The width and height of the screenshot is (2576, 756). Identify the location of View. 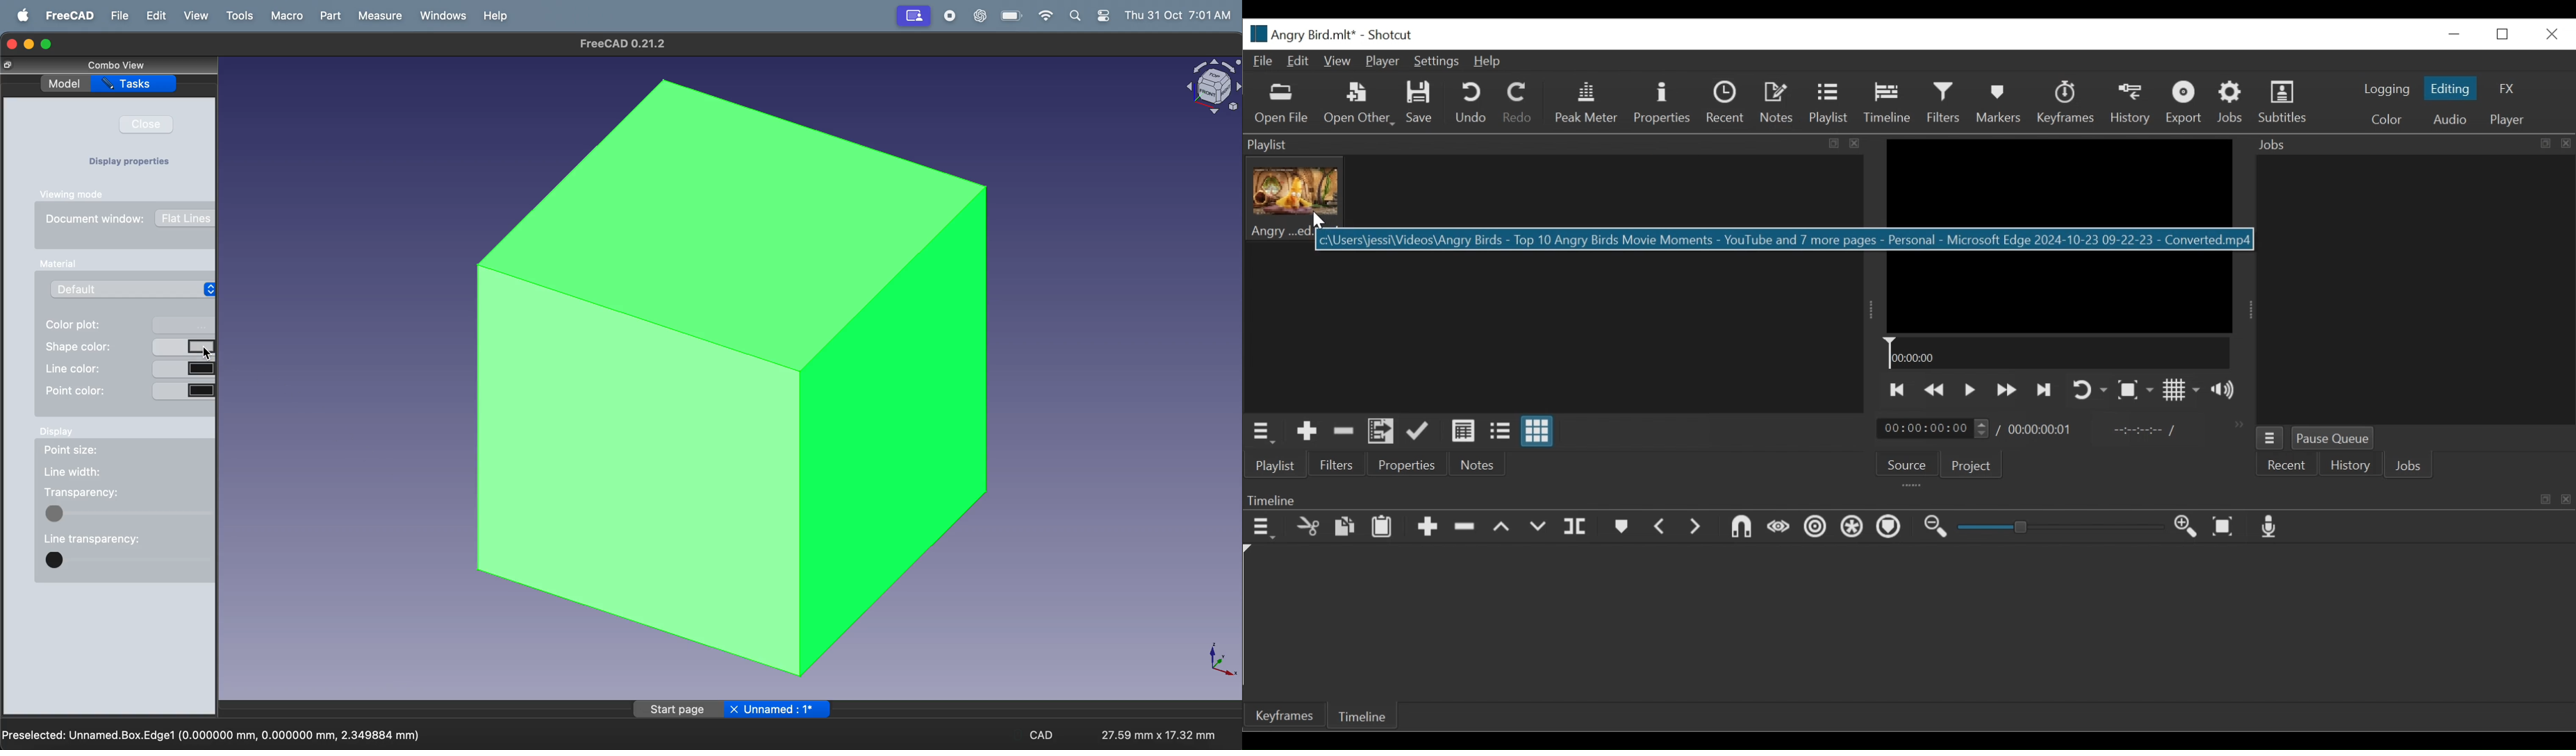
(1335, 62).